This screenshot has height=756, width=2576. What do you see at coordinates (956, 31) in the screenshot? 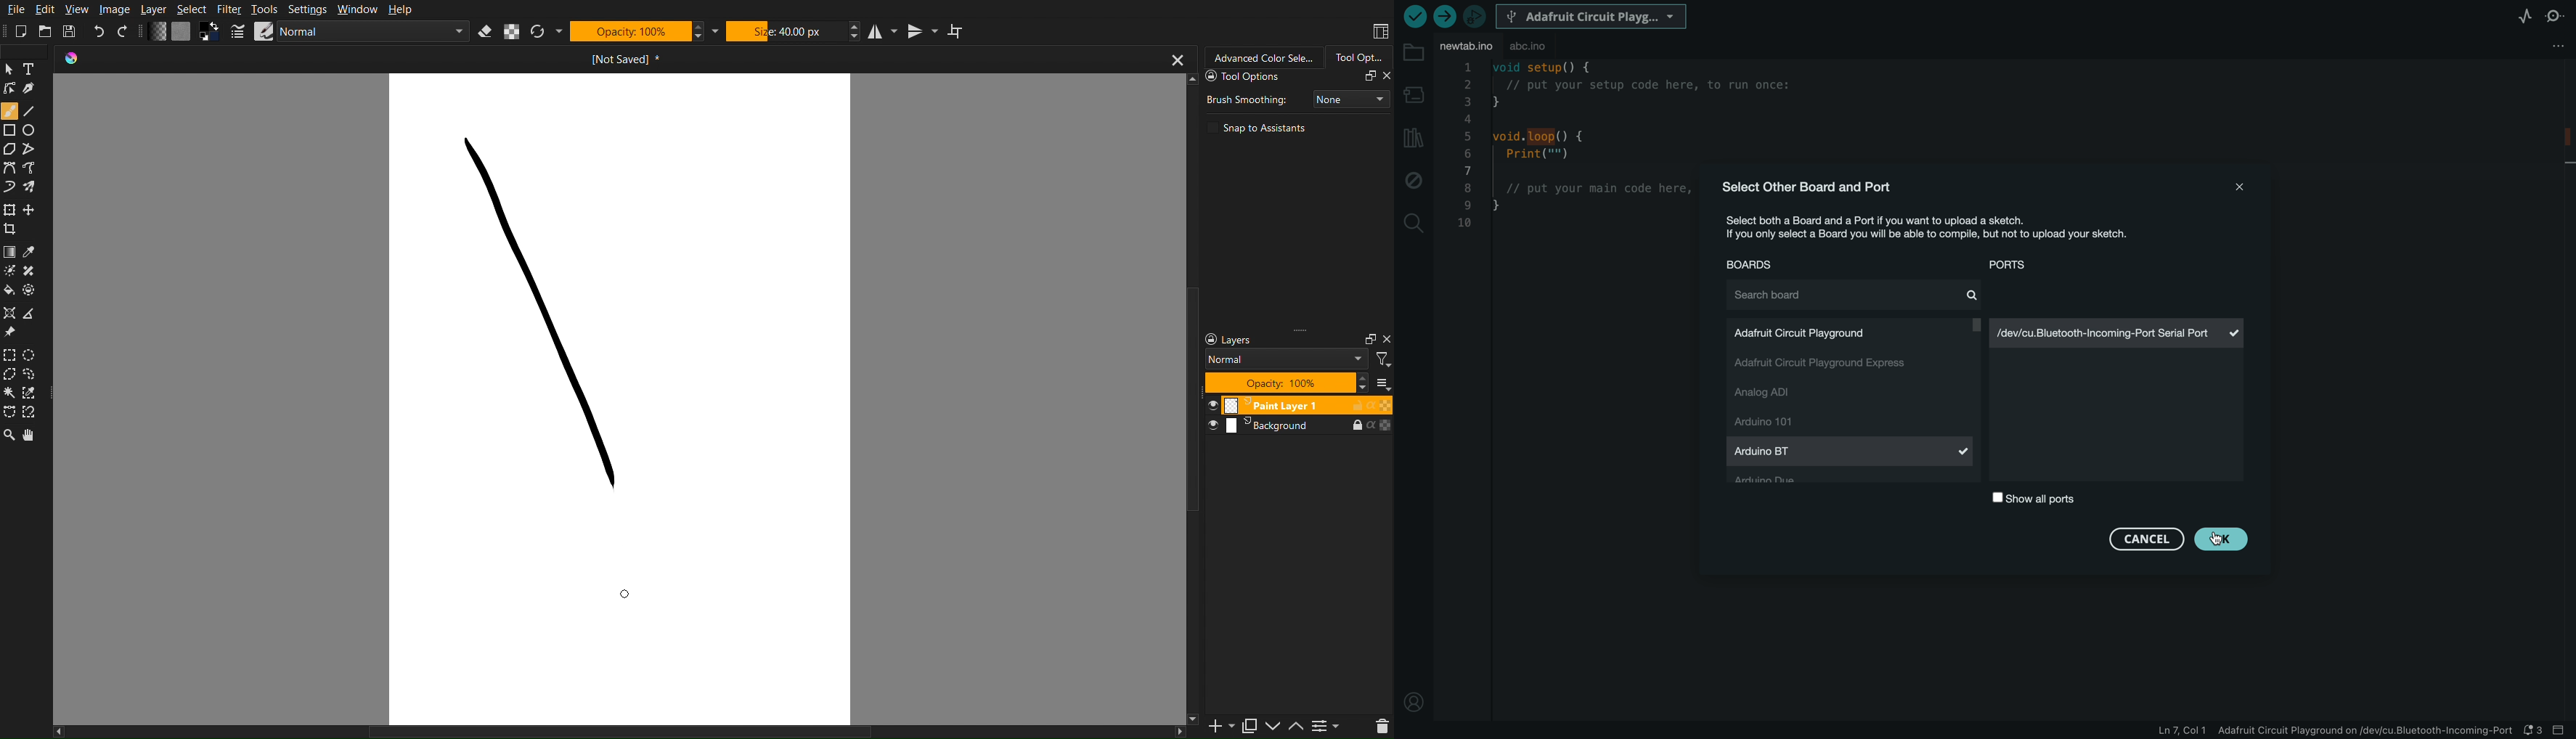
I see `Wrap Around` at bounding box center [956, 31].